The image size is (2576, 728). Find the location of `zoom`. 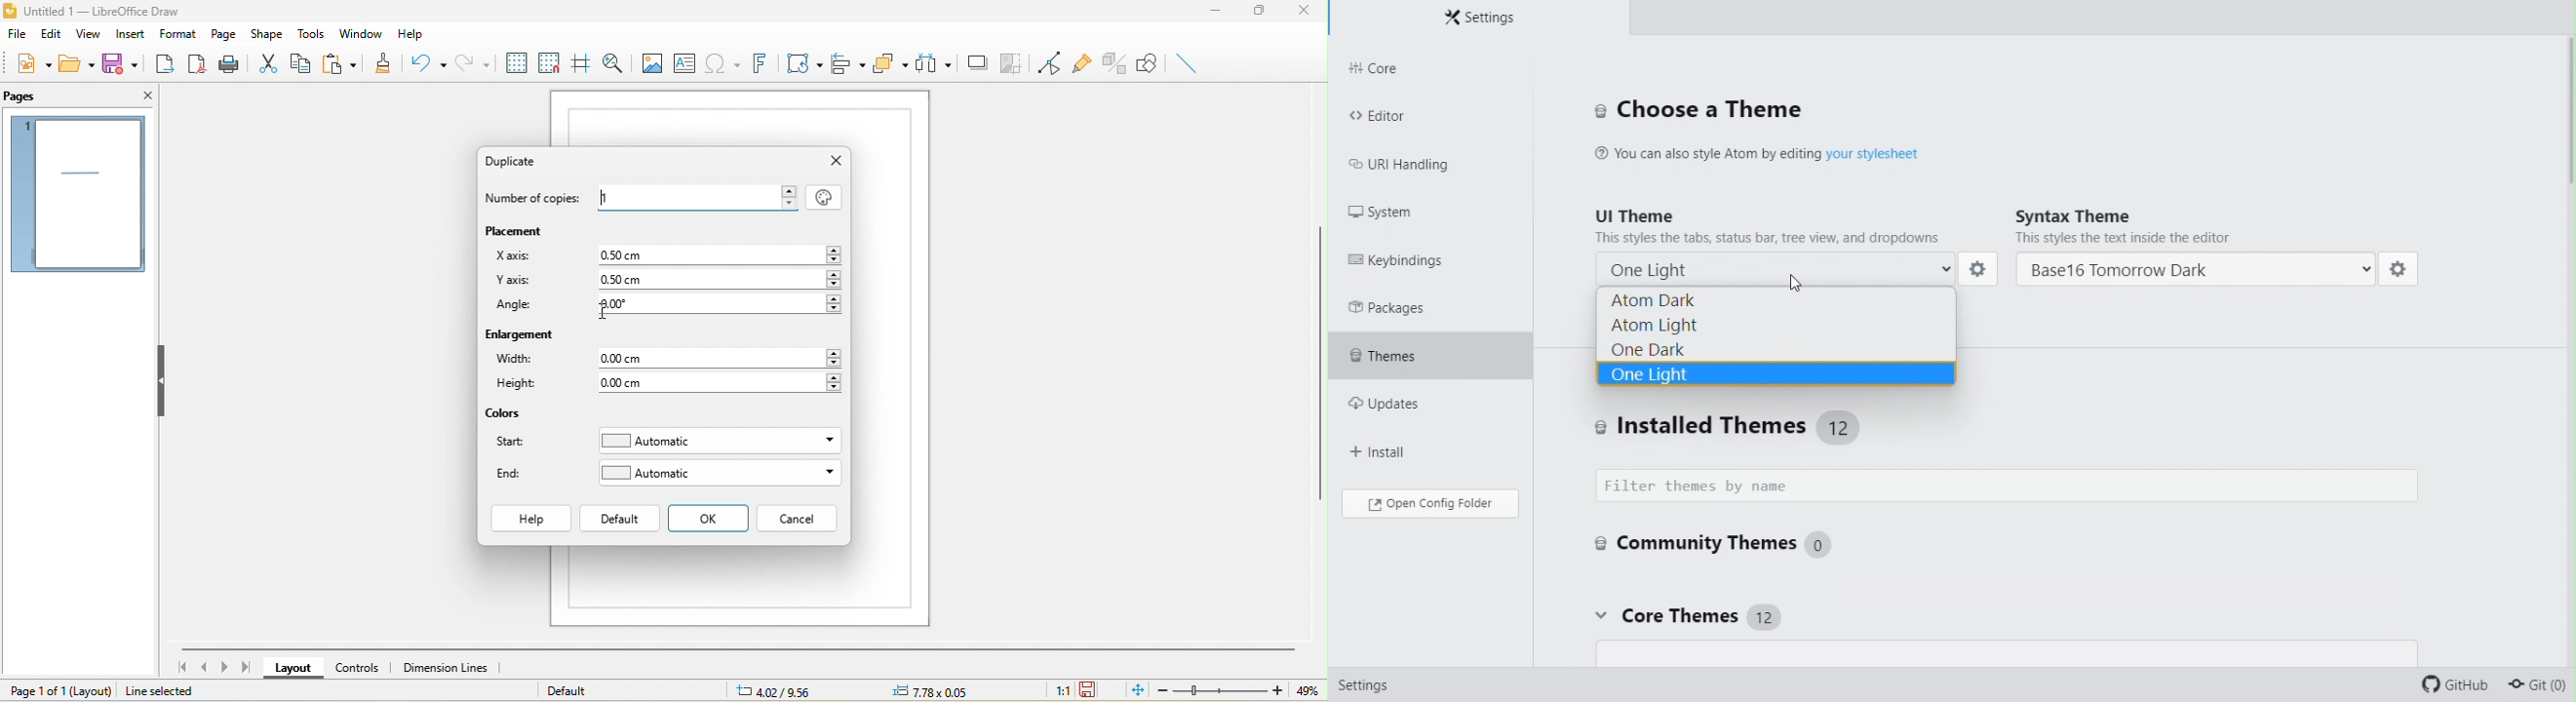

zoom is located at coordinates (1234, 690).